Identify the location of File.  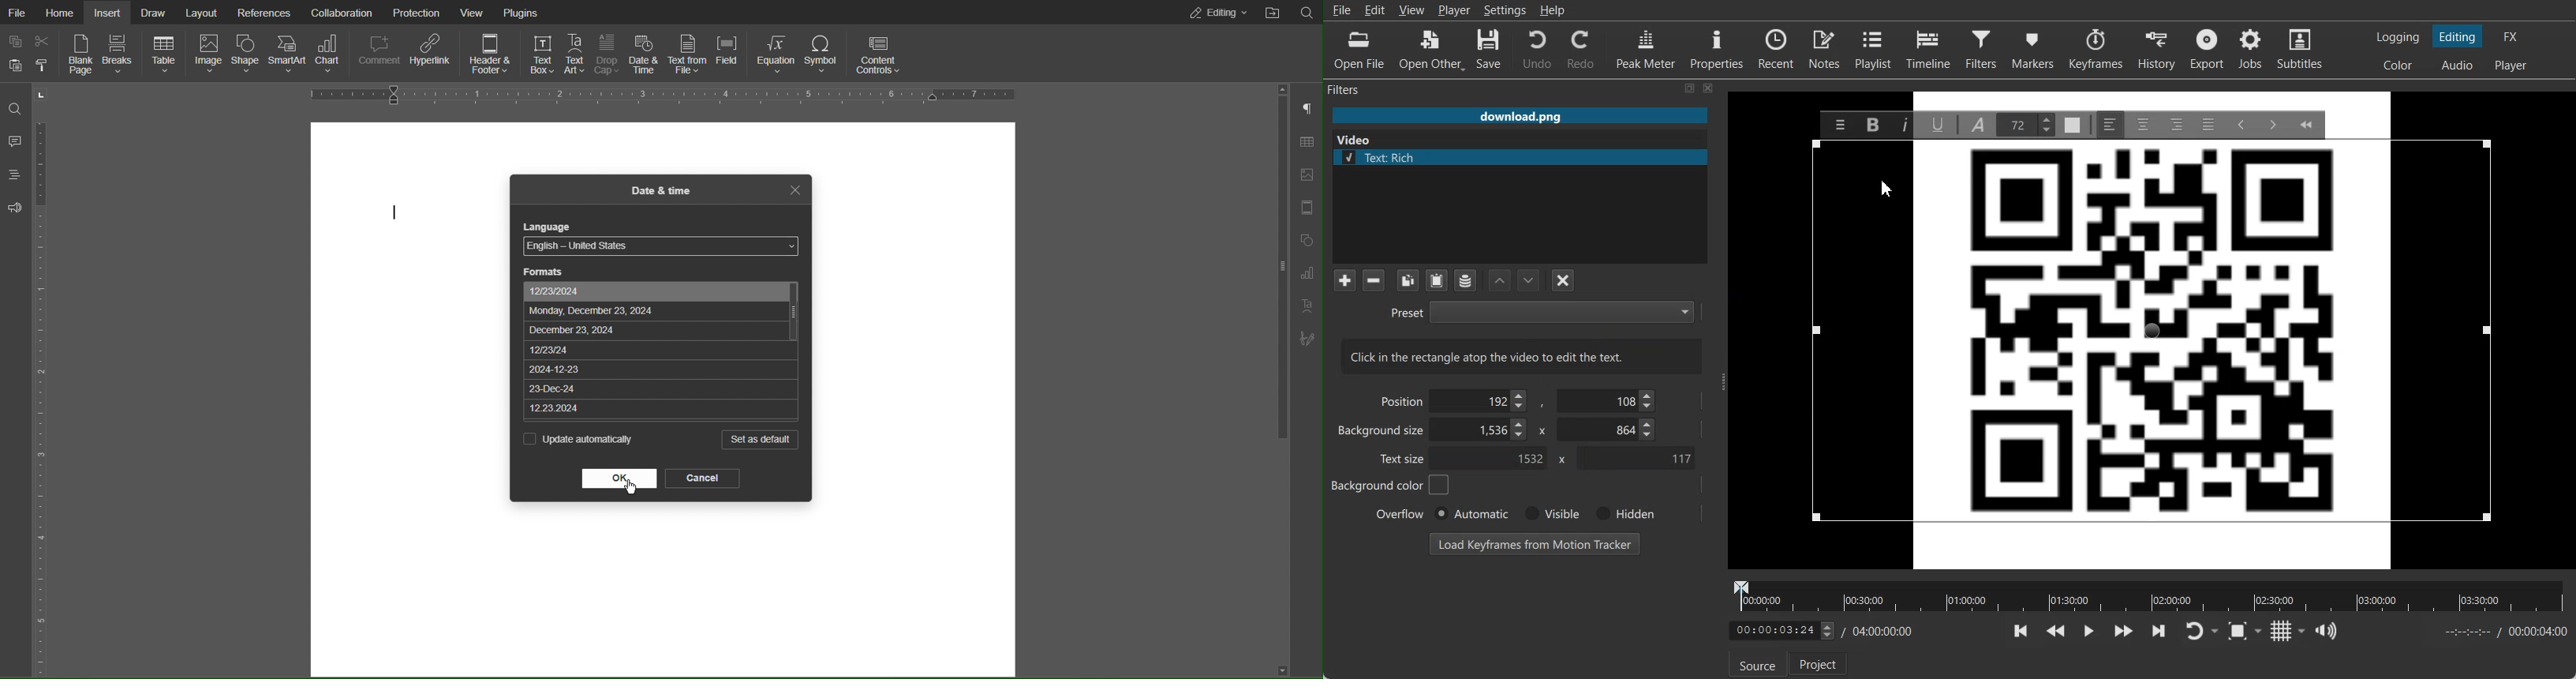
(18, 12).